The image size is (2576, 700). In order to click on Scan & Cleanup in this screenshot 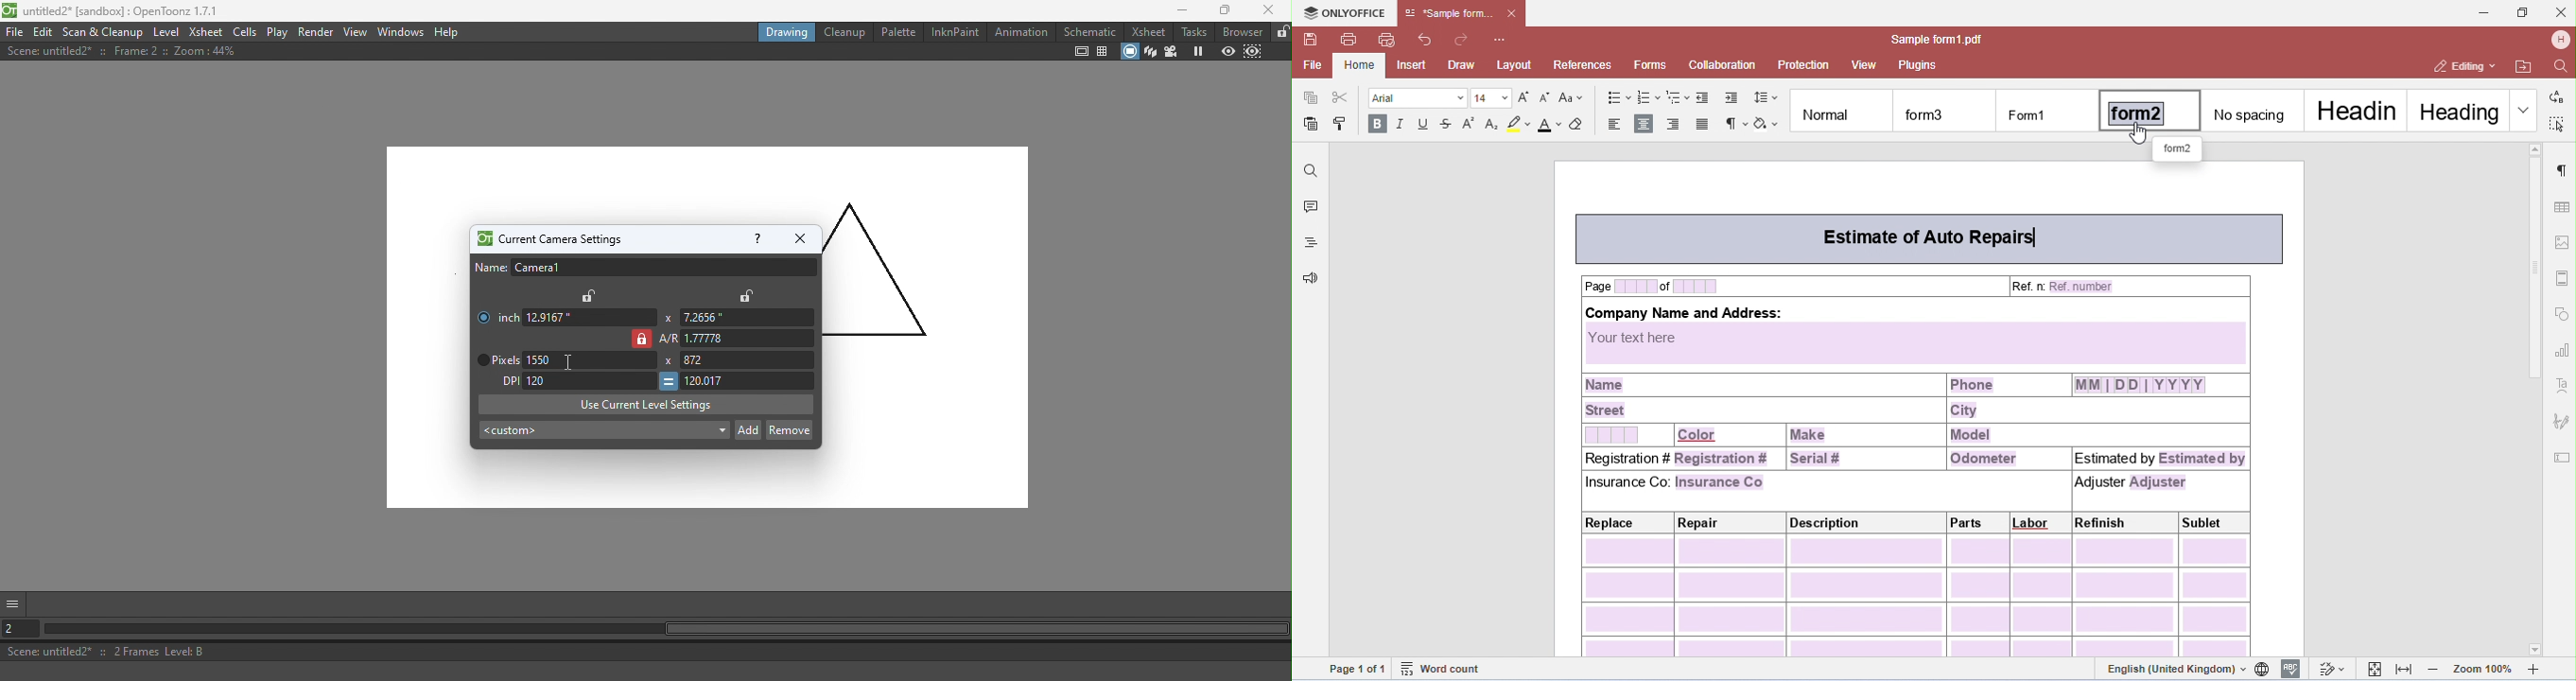, I will do `click(103, 31)`.